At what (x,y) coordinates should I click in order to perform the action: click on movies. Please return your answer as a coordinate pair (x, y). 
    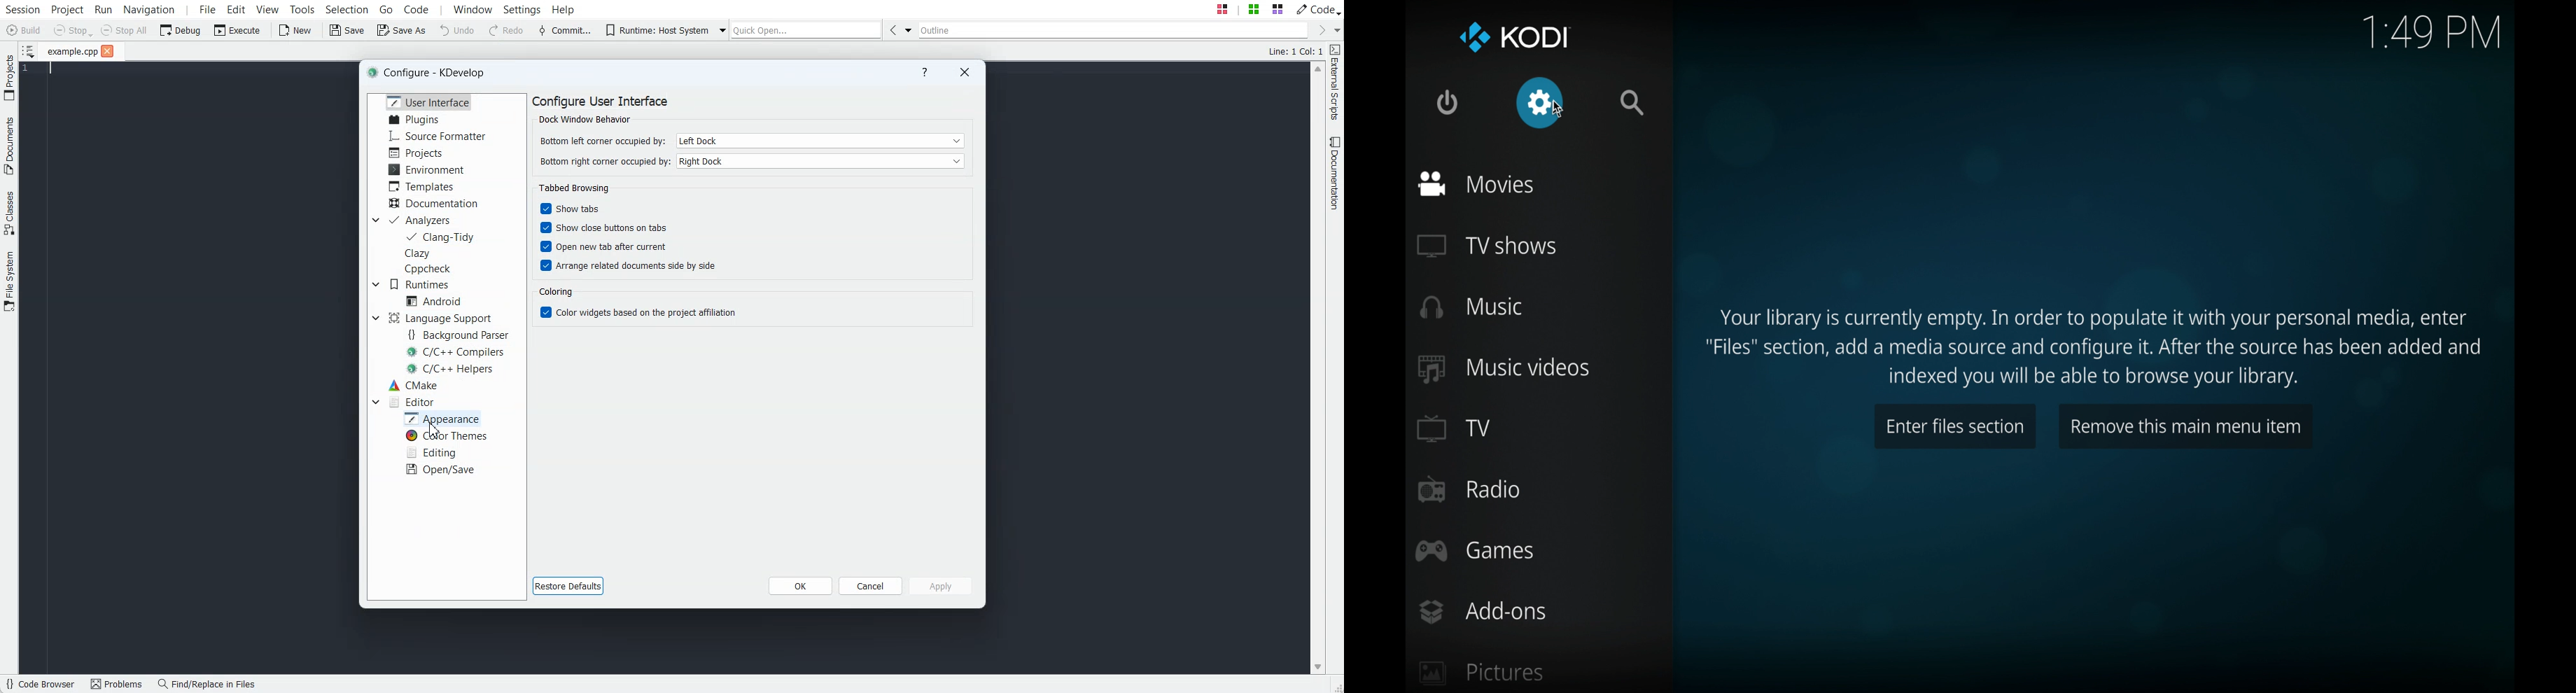
    Looking at the image, I should click on (1476, 184).